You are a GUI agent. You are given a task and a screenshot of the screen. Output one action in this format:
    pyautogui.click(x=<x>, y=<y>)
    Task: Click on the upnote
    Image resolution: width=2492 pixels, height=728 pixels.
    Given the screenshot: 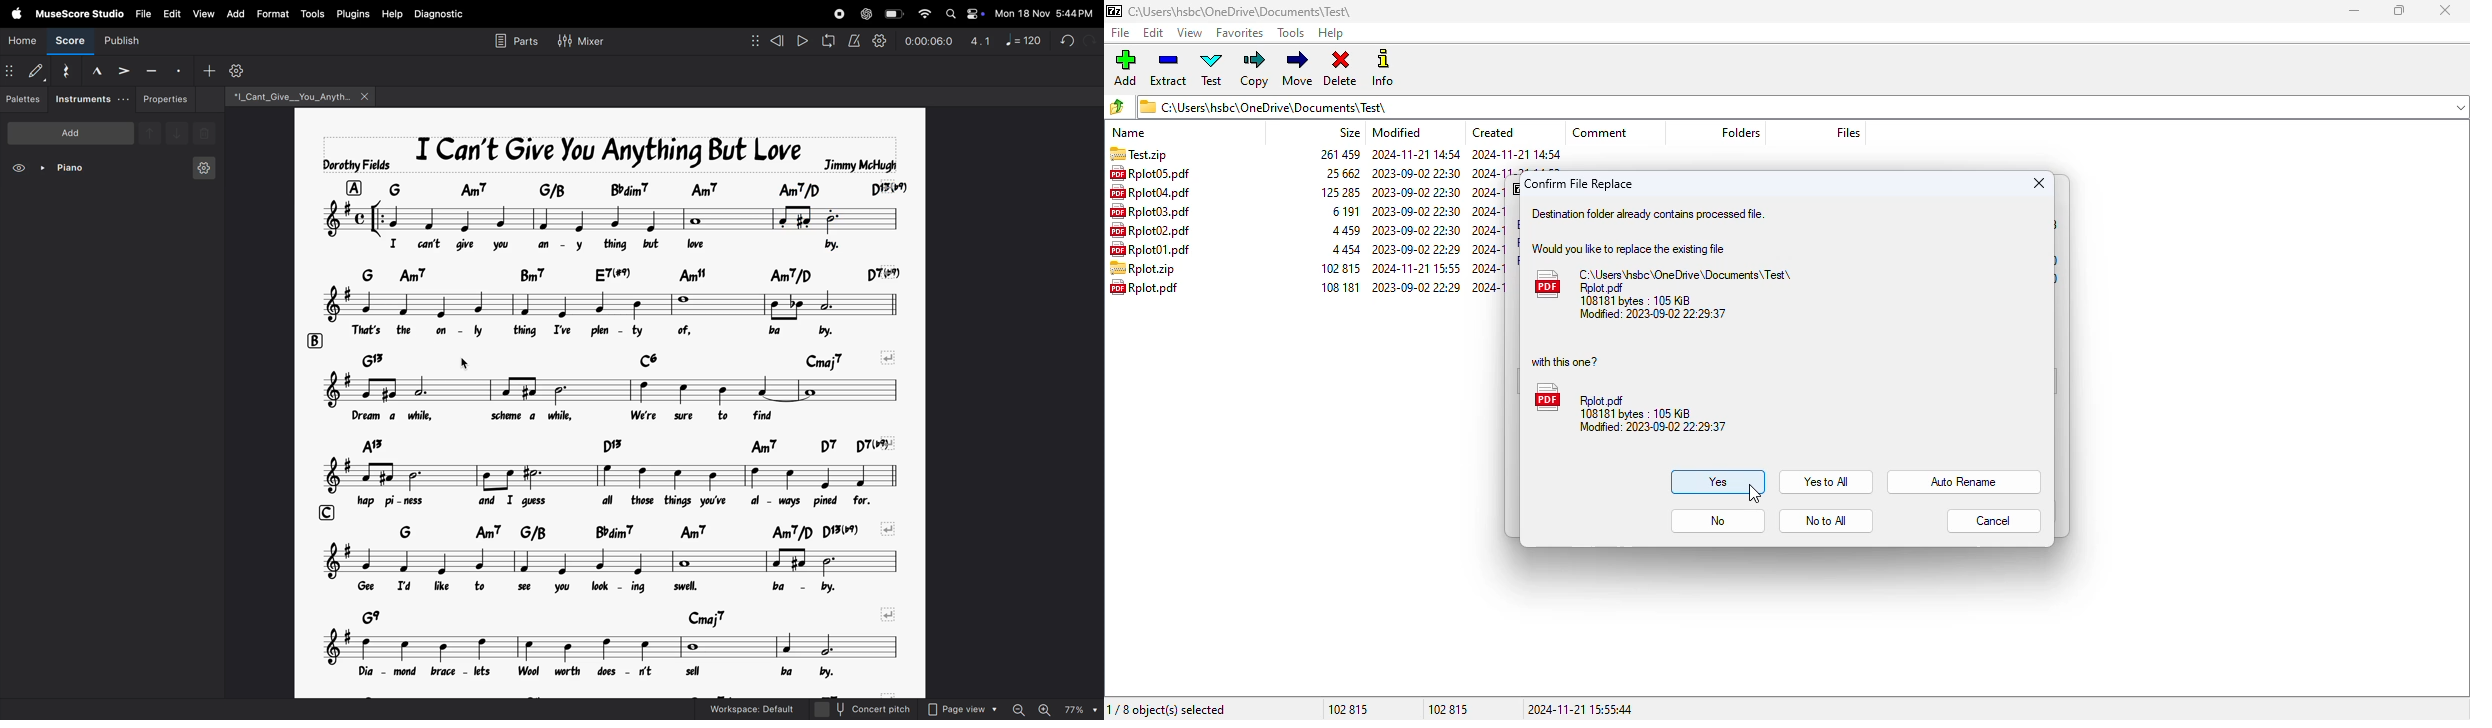 What is the action you would take?
    pyautogui.click(x=150, y=136)
    